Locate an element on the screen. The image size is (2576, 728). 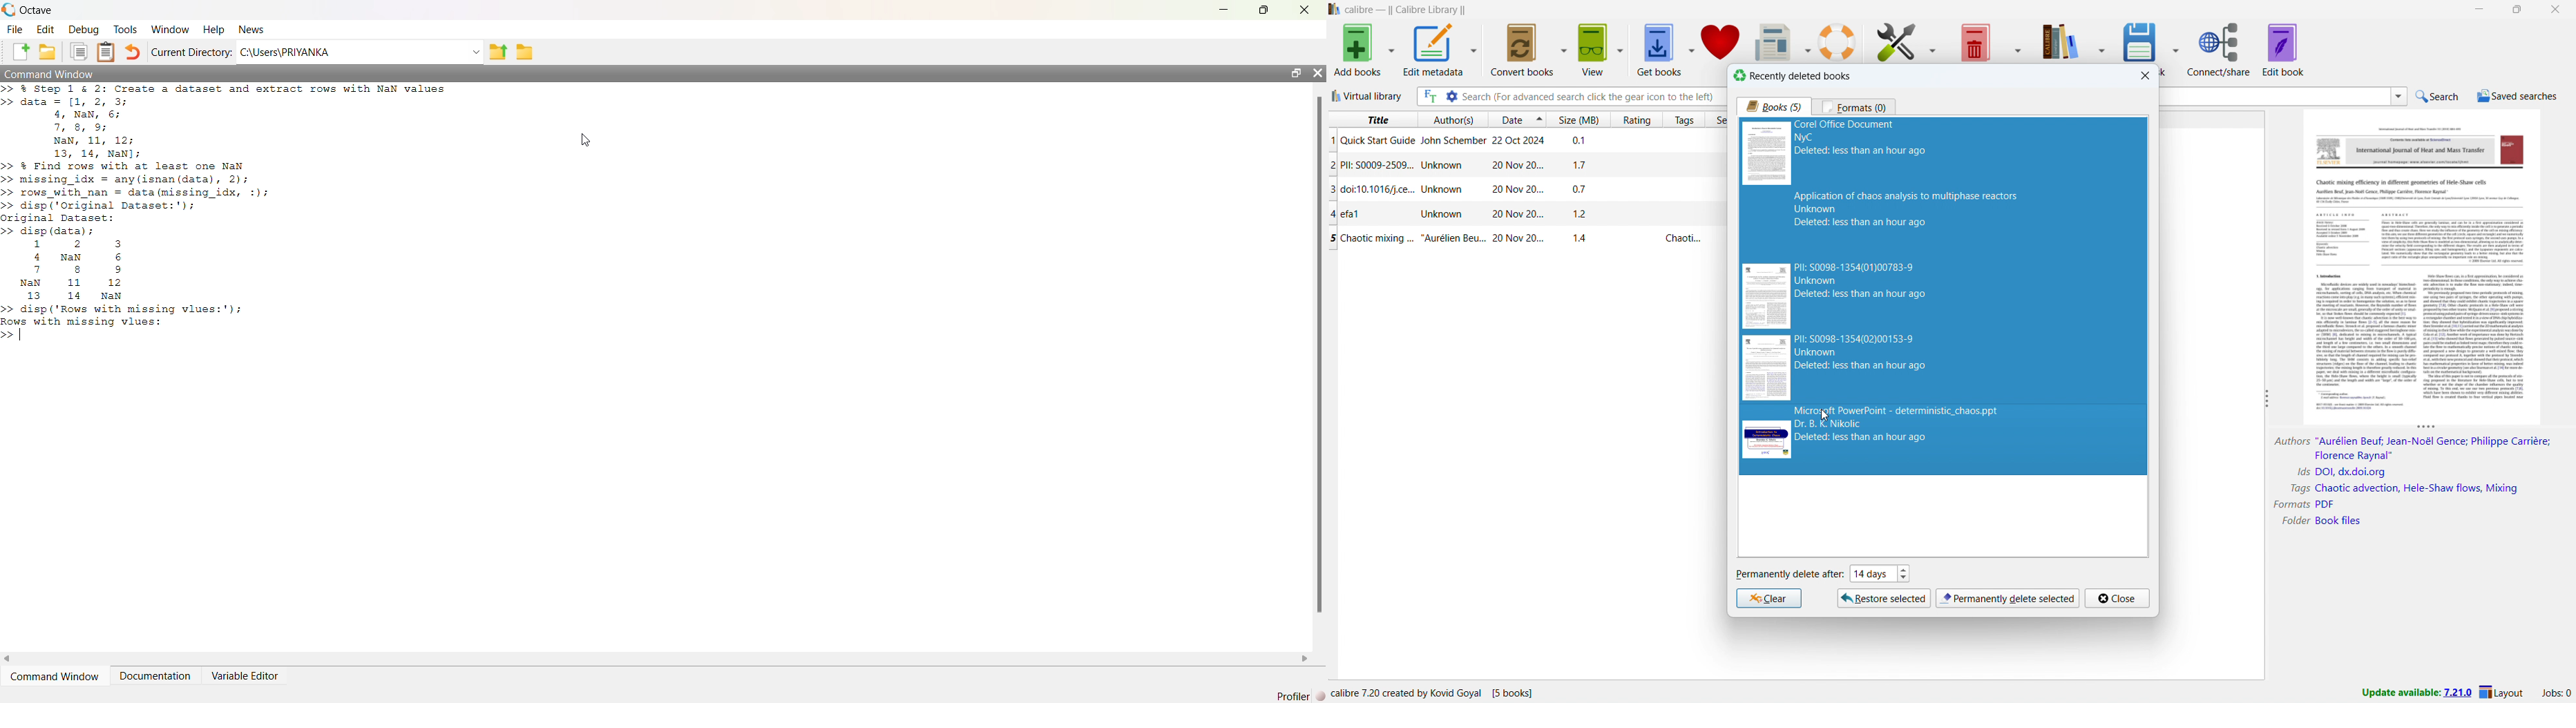
preferences is located at coordinates (1897, 41).